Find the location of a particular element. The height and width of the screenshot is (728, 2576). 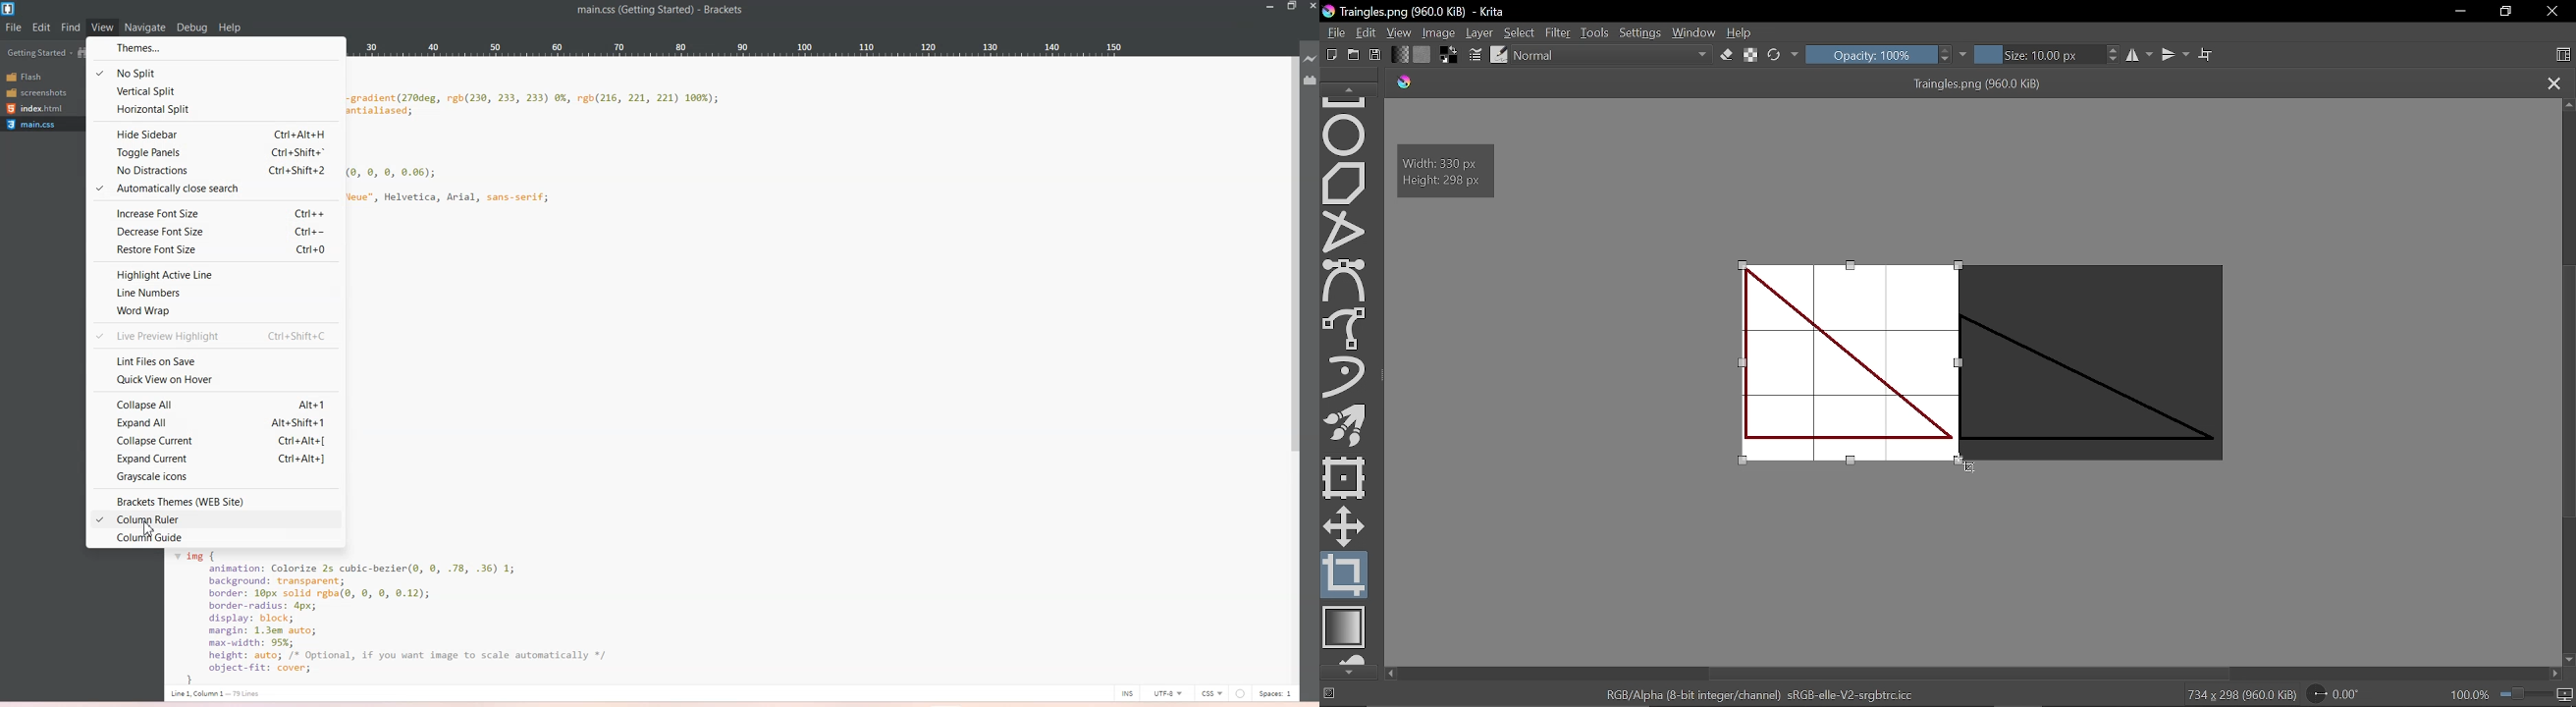

Layer is located at coordinates (1480, 32).